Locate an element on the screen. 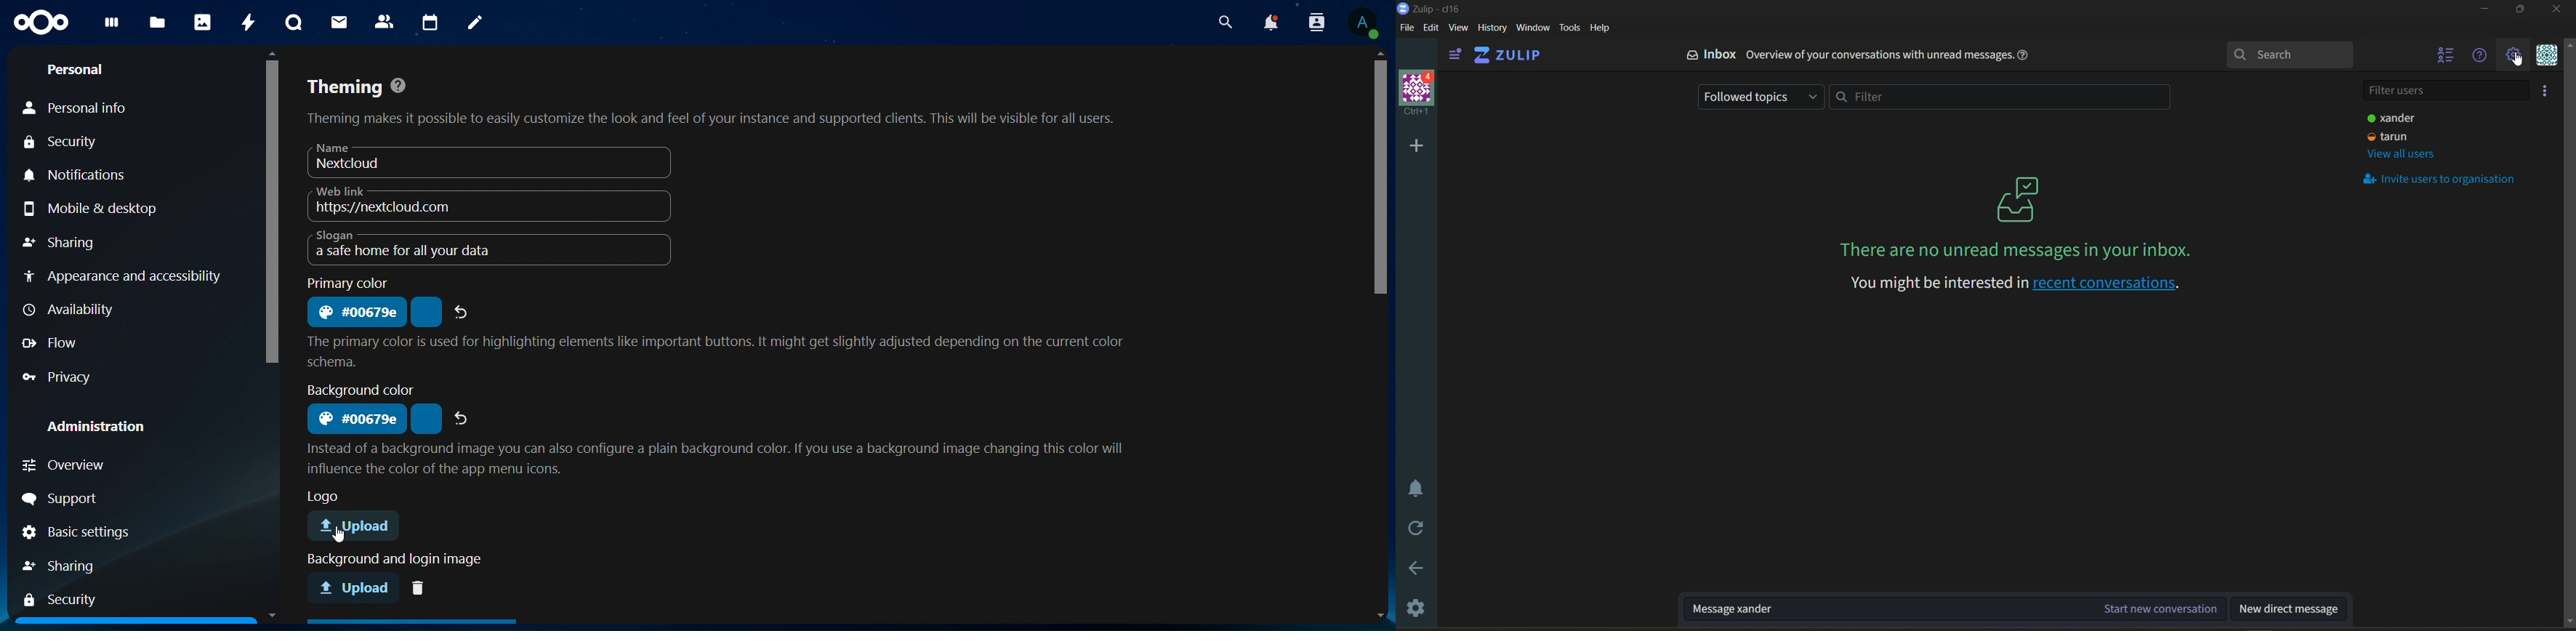 This screenshot has width=2576, height=644. home view is located at coordinates (1511, 55).